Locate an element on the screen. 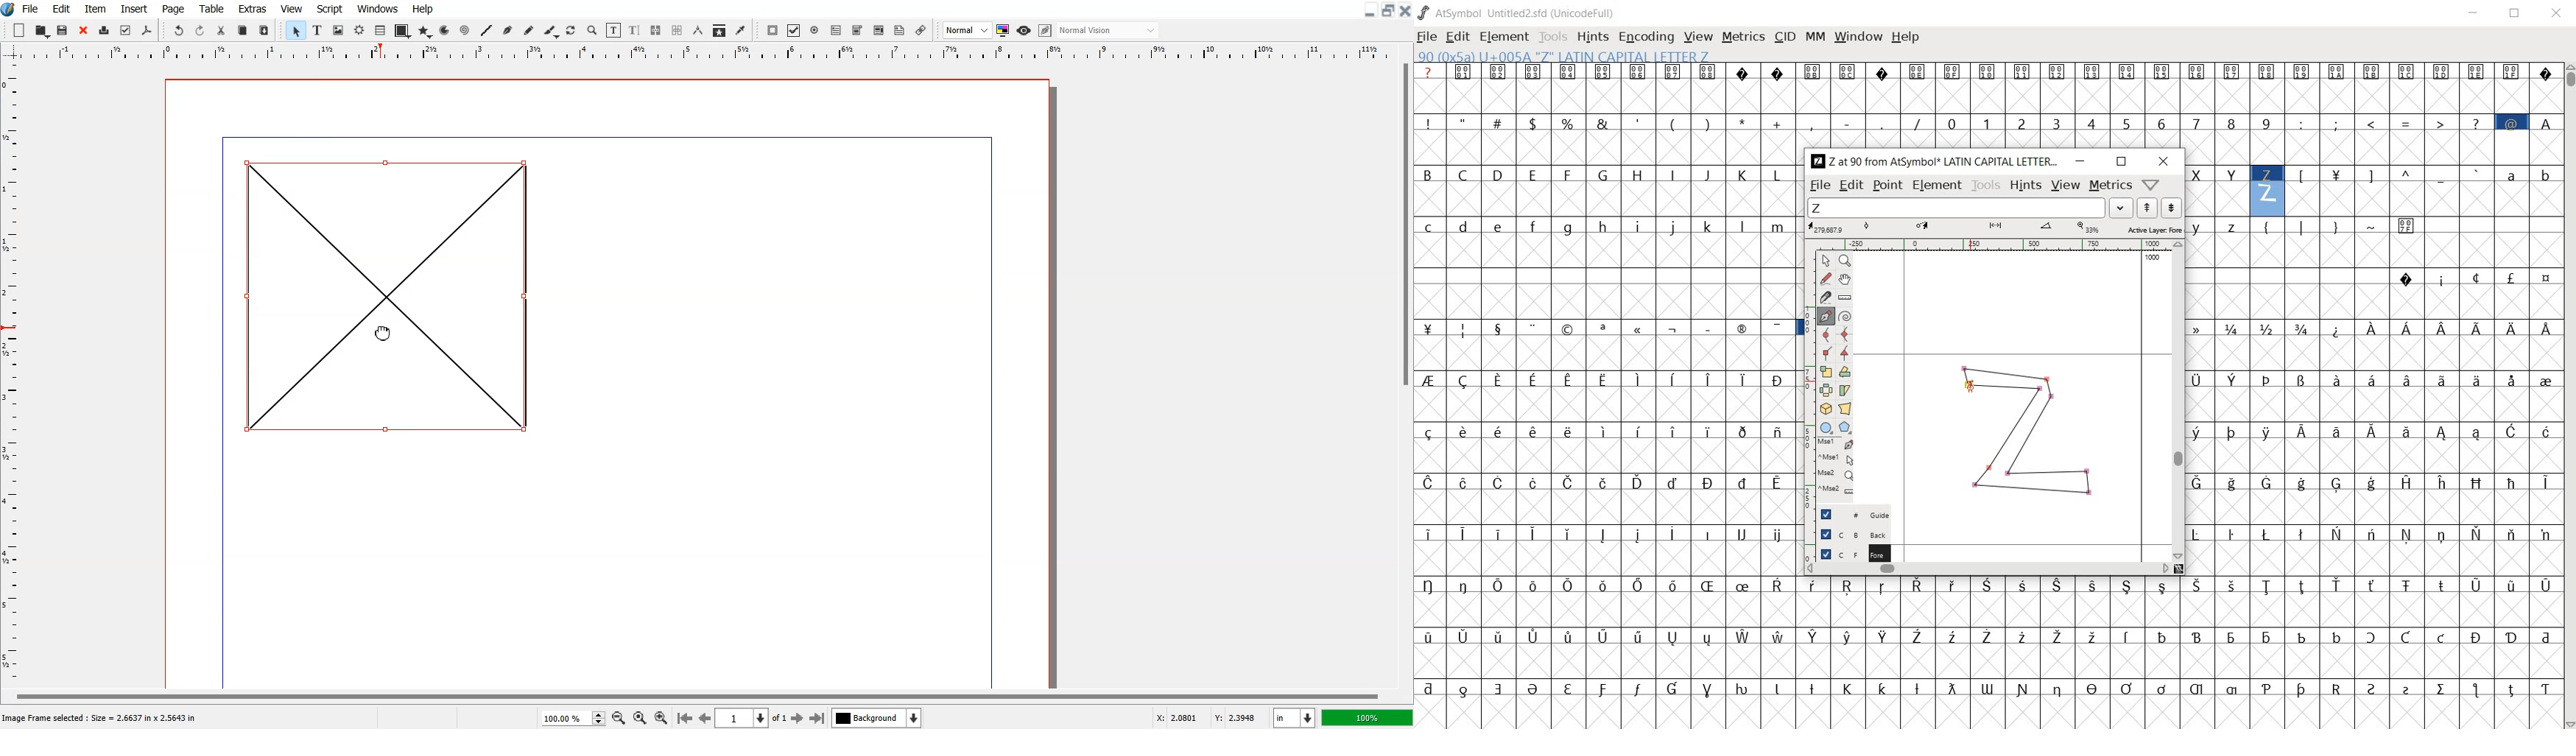 Image resolution: width=2576 pixels, height=756 pixels. help is located at coordinates (1907, 37).